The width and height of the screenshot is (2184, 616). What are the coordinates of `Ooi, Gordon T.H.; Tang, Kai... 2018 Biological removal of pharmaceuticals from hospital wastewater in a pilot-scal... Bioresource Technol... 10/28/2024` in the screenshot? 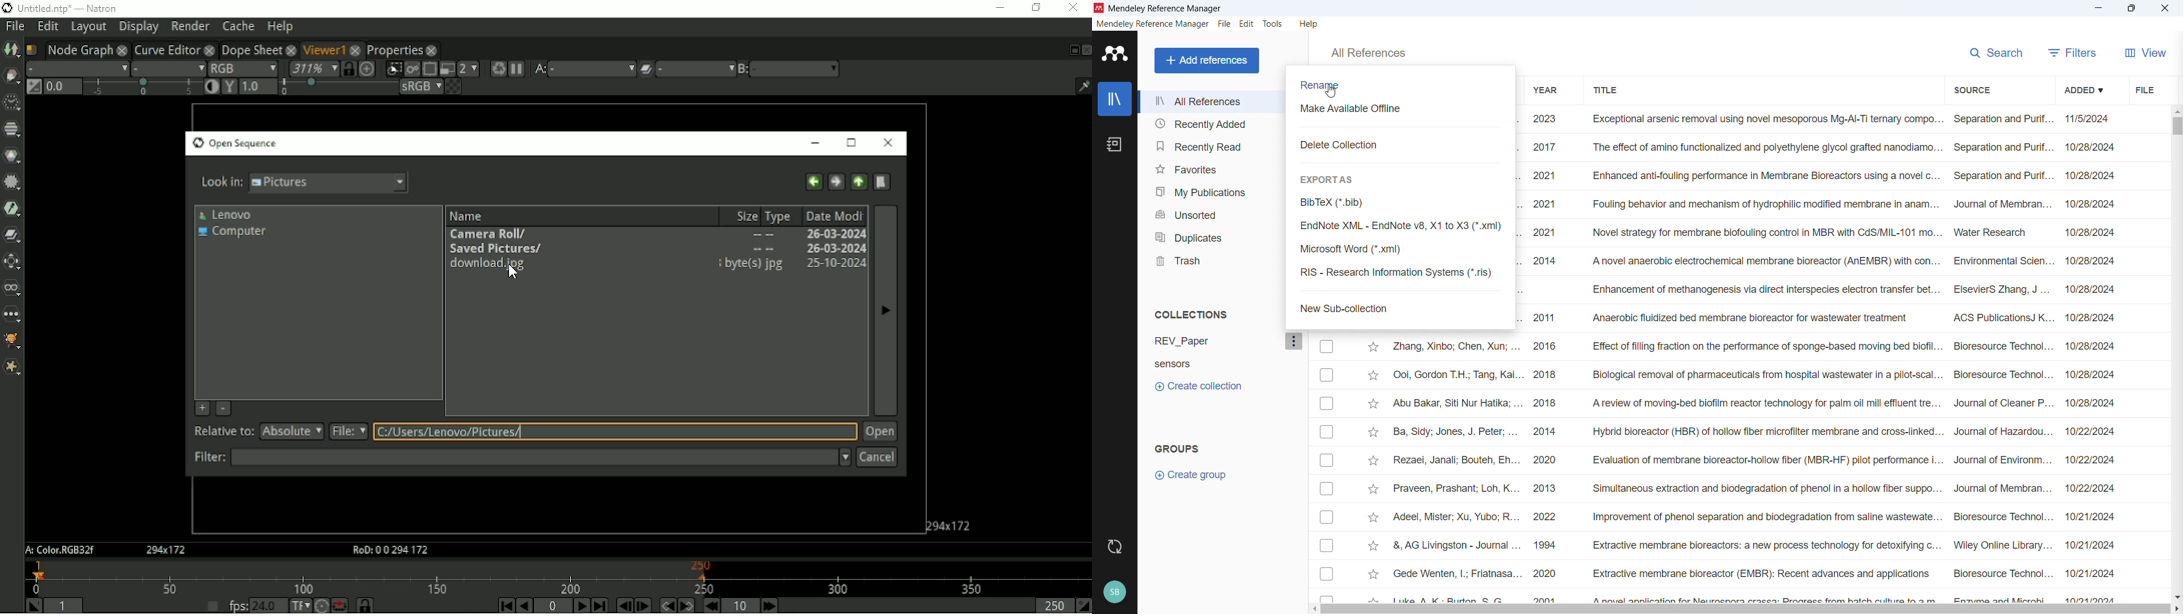 It's located at (1754, 374).